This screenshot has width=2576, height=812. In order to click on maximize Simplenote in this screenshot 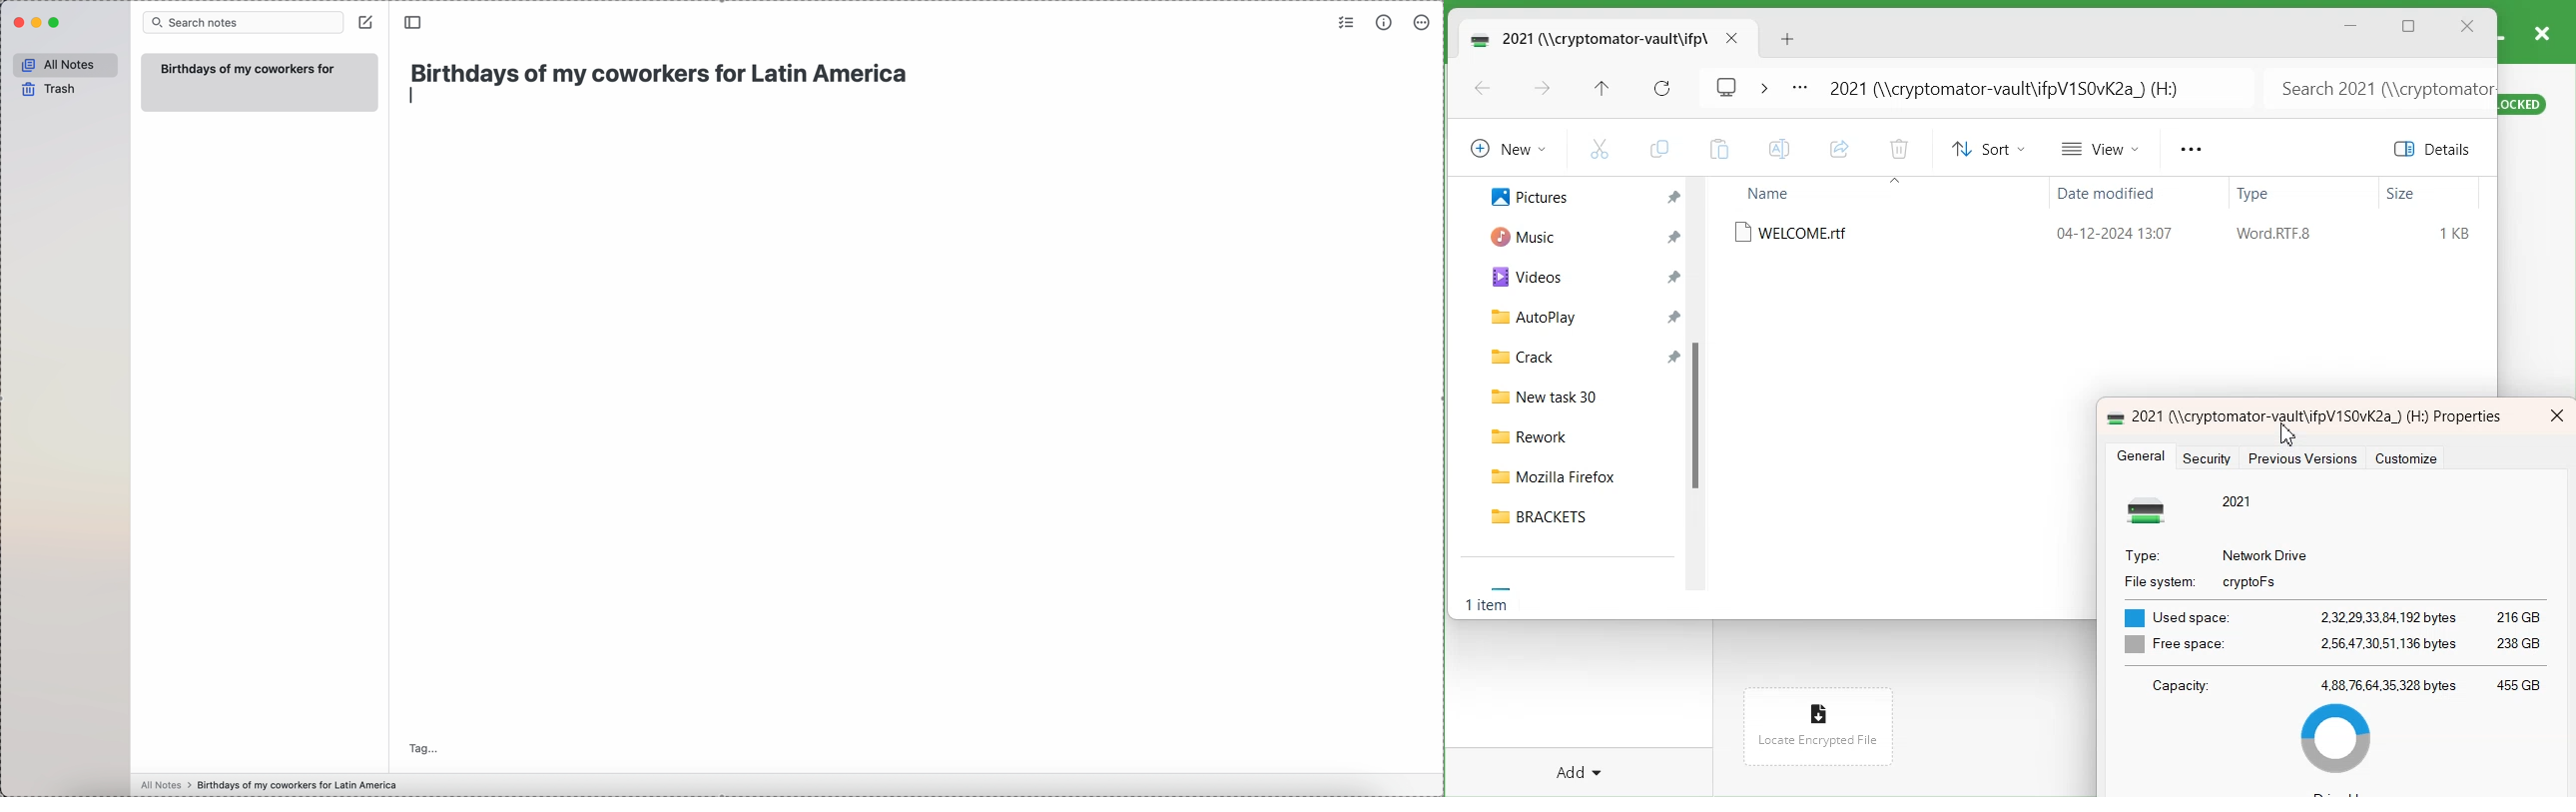, I will do `click(55, 23)`.